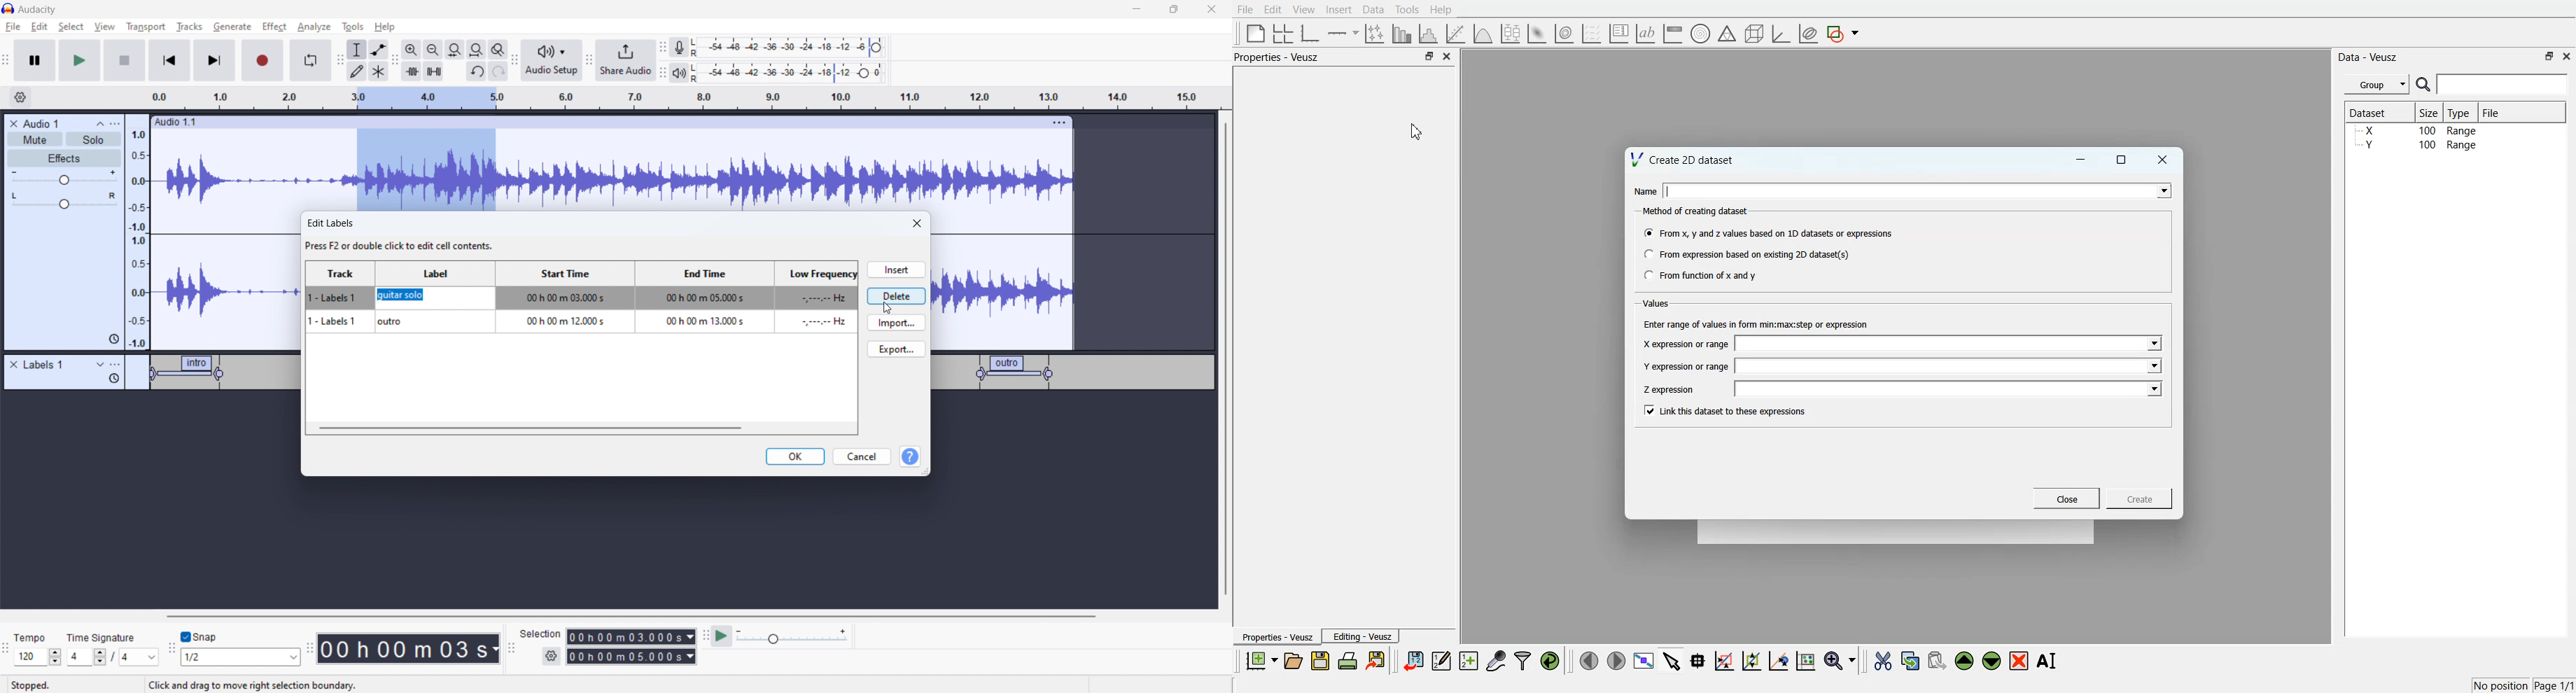 The image size is (2576, 700). I want to click on audio wave, so click(227, 281).